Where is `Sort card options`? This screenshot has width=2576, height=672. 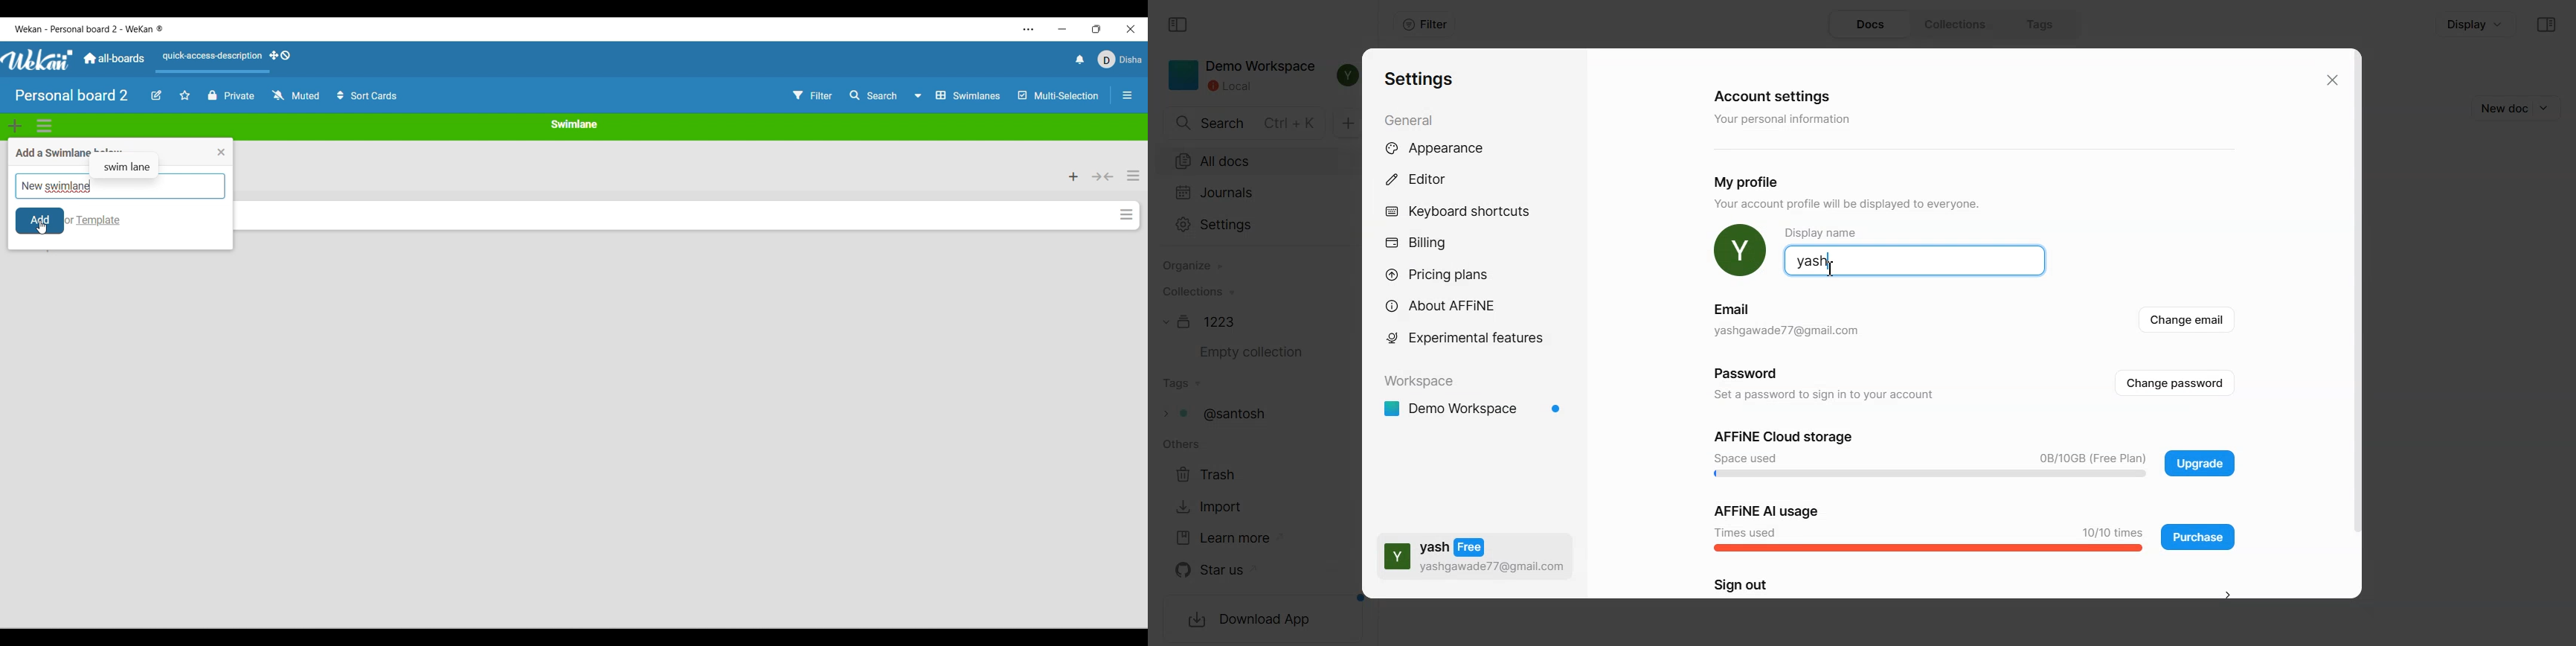
Sort card options is located at coordinates (367, 95).